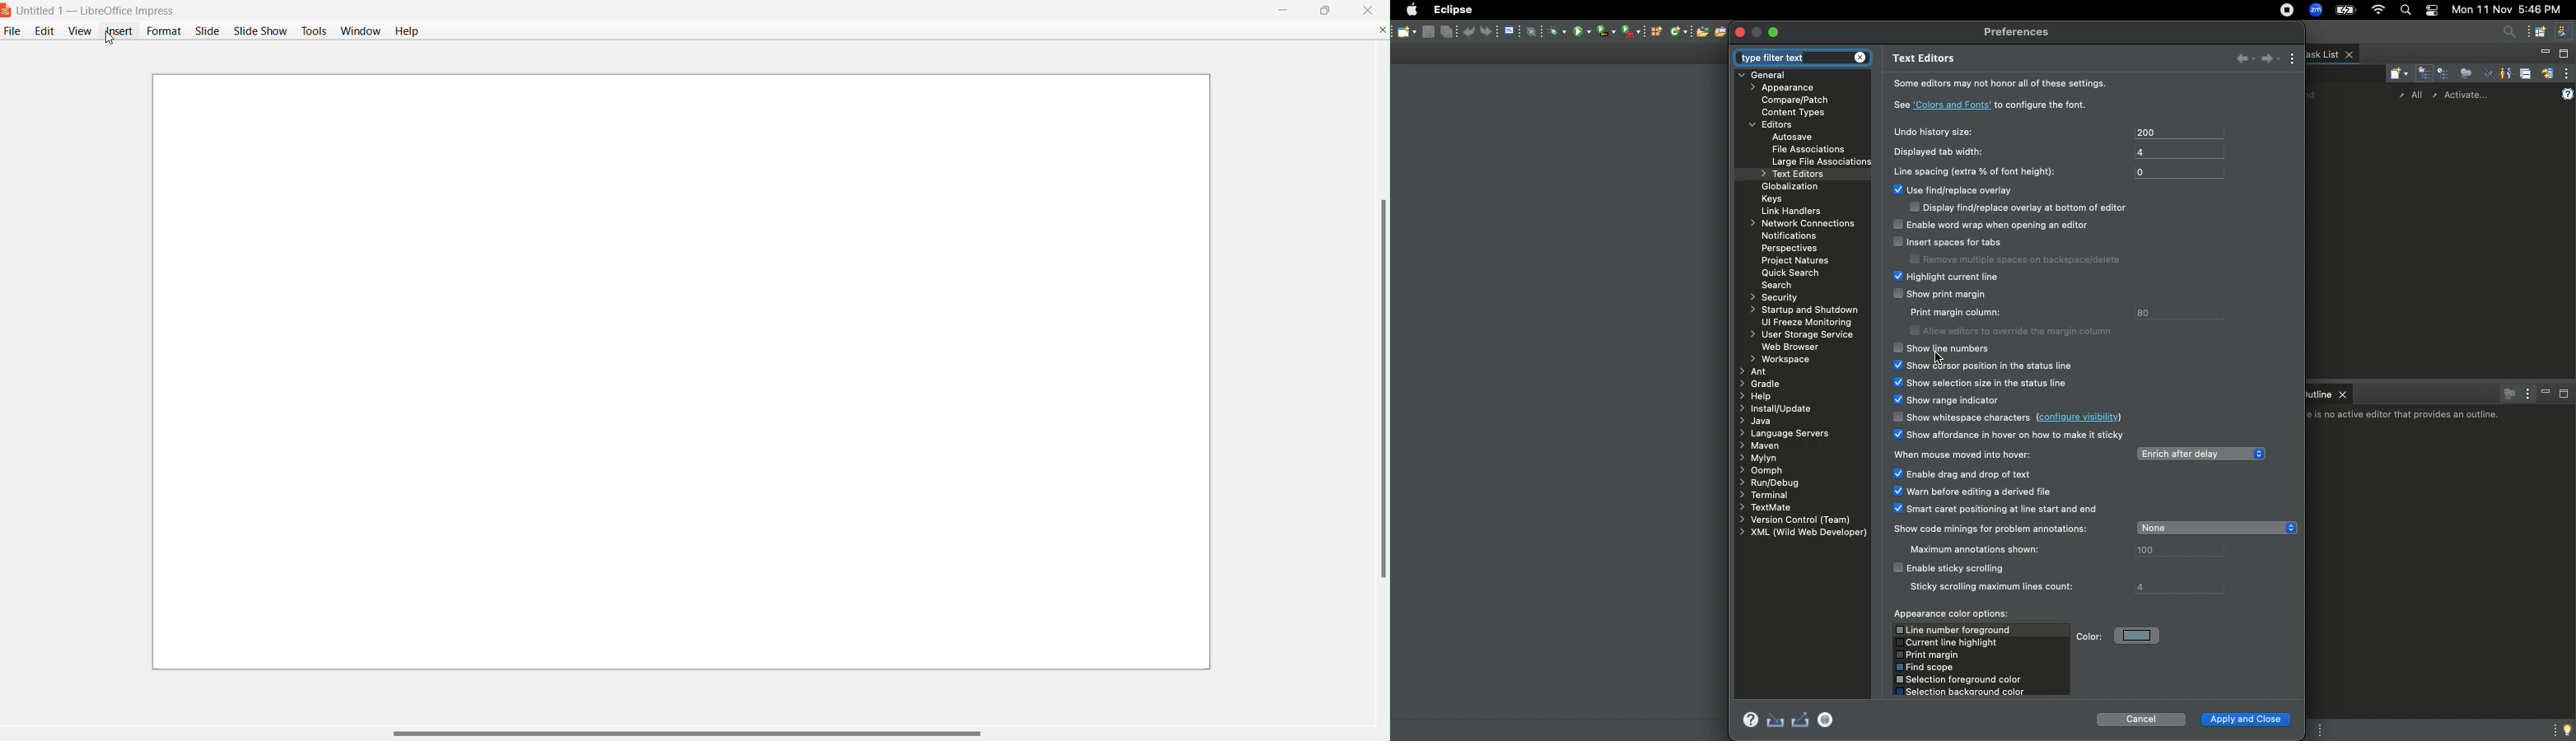 The width and height of the screenshot is (2576, 756). Describe the element at coordinates (1325, 10) in the screenshot. I see `maximize` at that location.